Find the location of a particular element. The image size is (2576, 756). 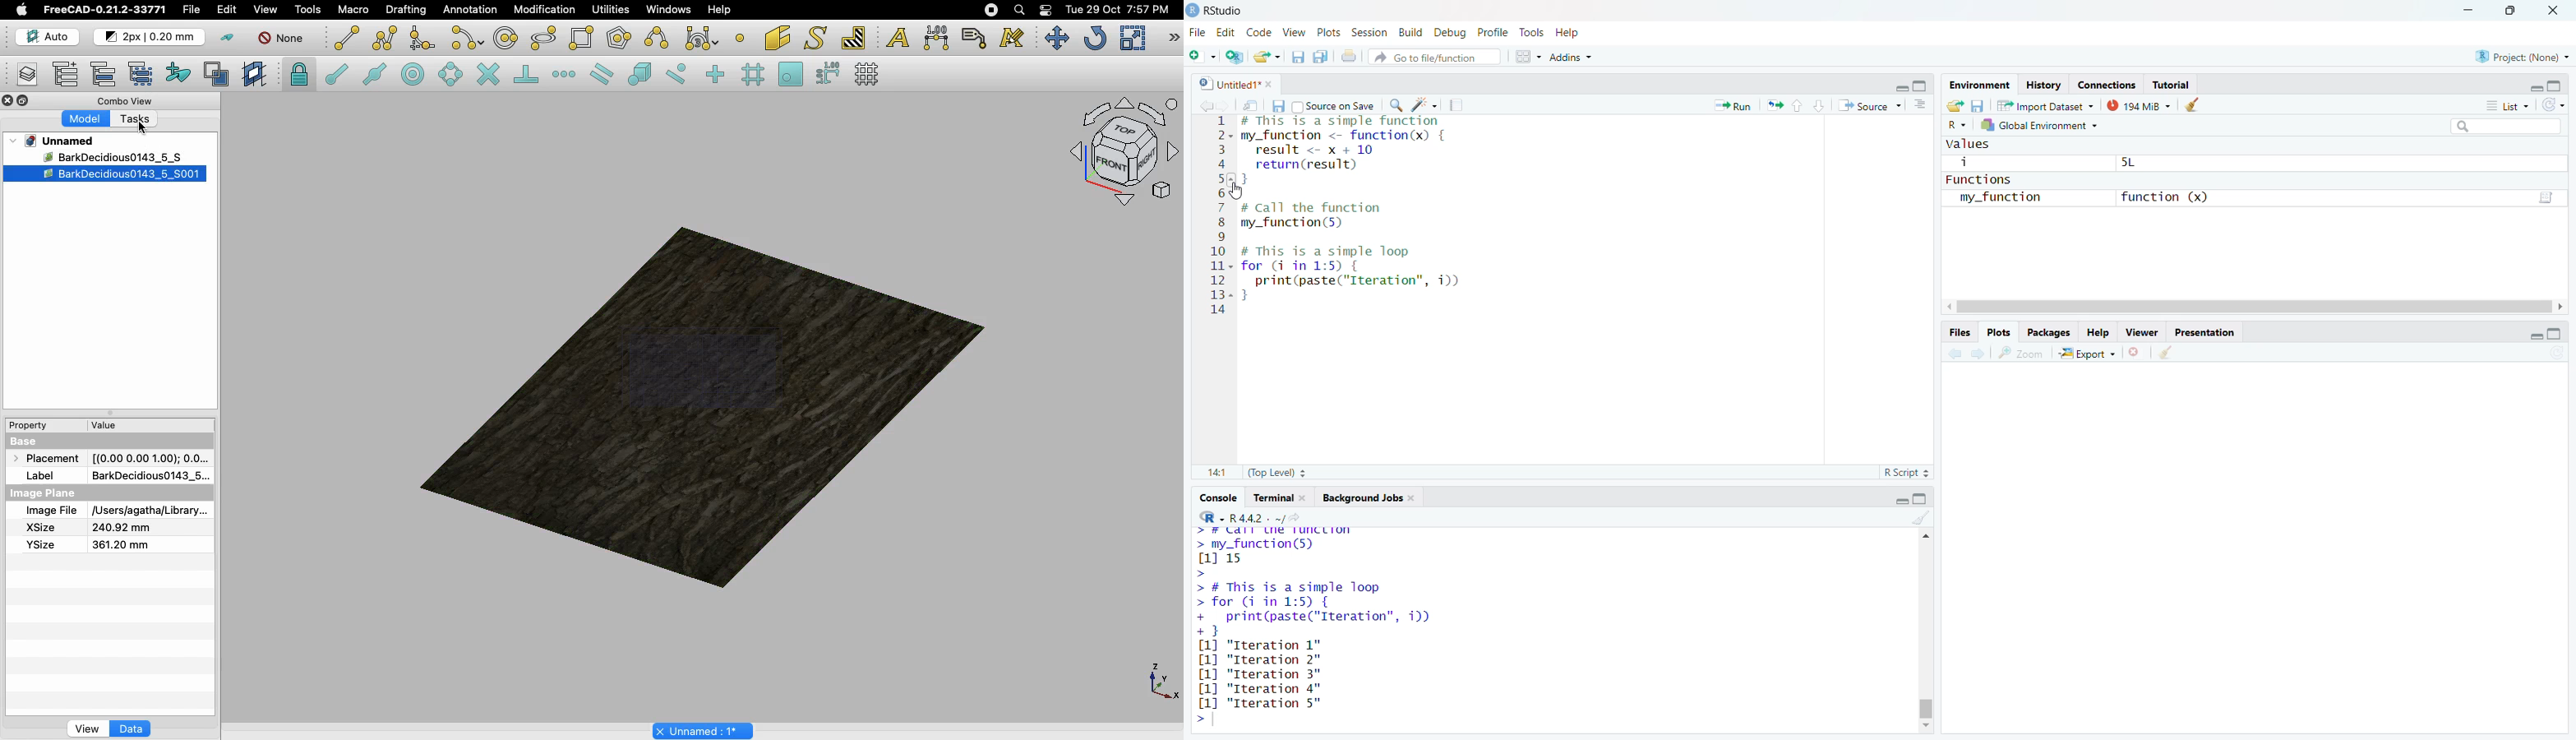

Combo view is located at coordinates (127, 100).